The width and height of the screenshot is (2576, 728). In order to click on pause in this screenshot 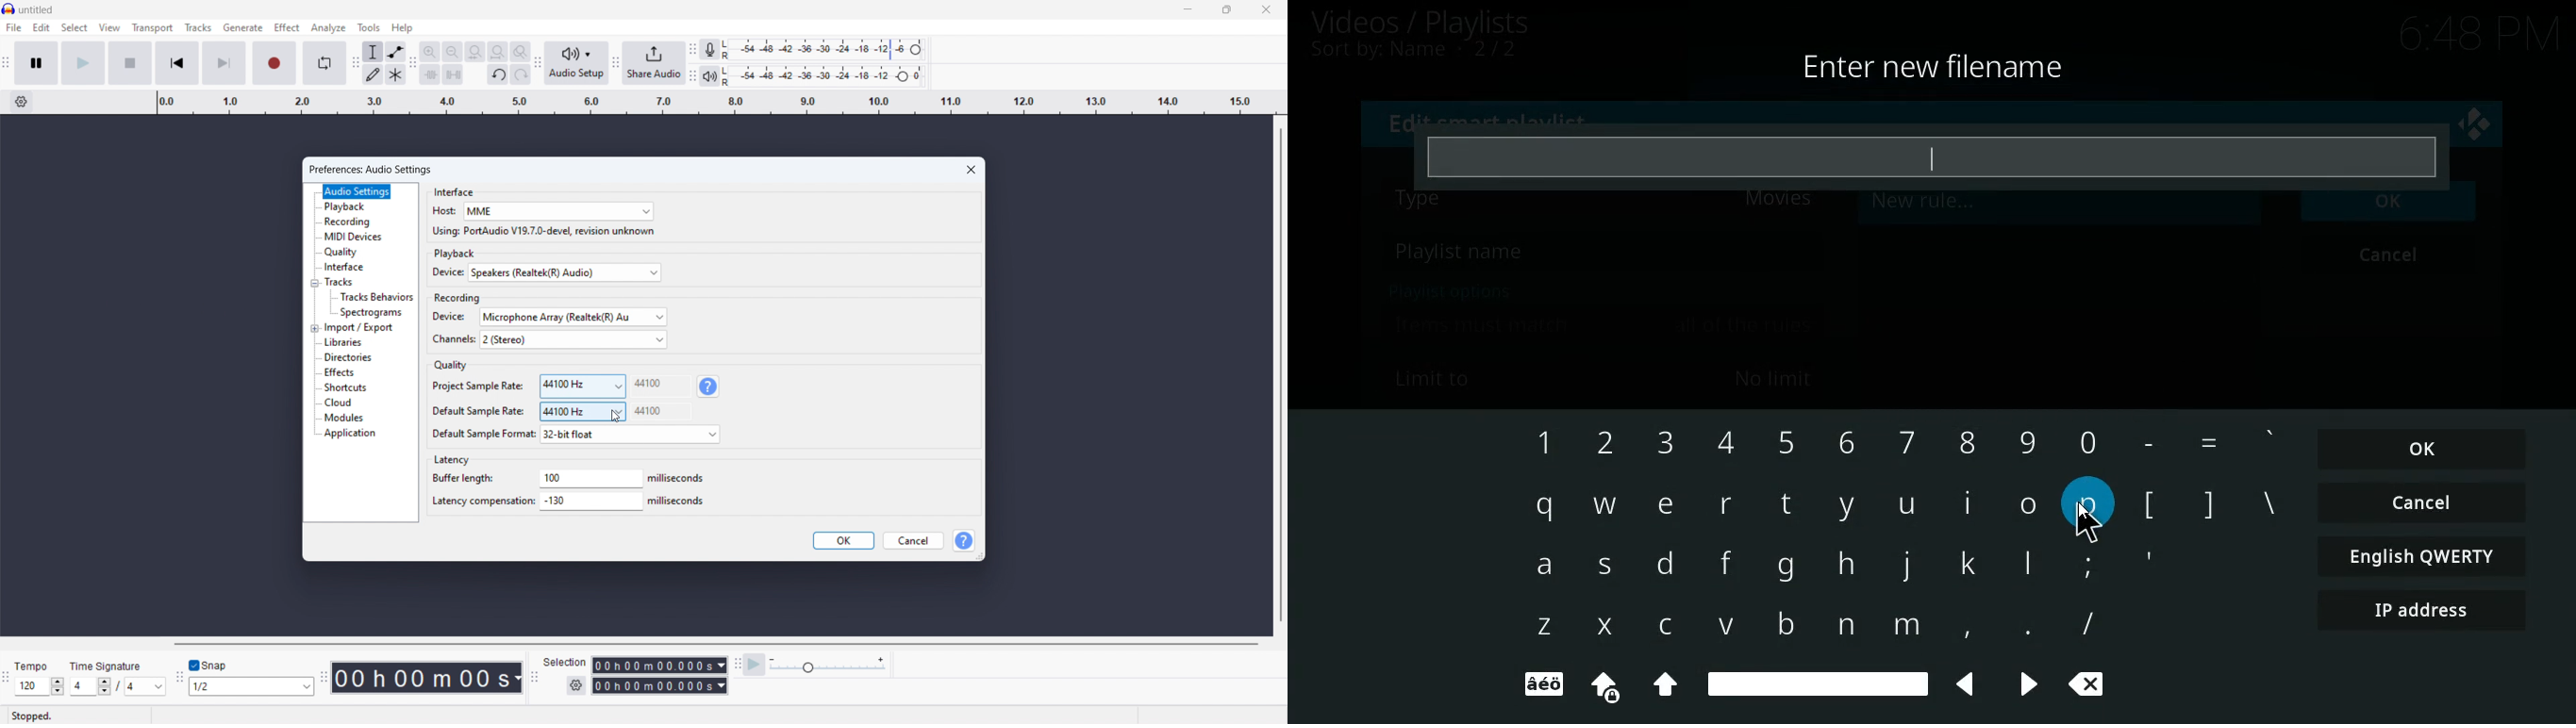, I will do `click(37, 63)`.